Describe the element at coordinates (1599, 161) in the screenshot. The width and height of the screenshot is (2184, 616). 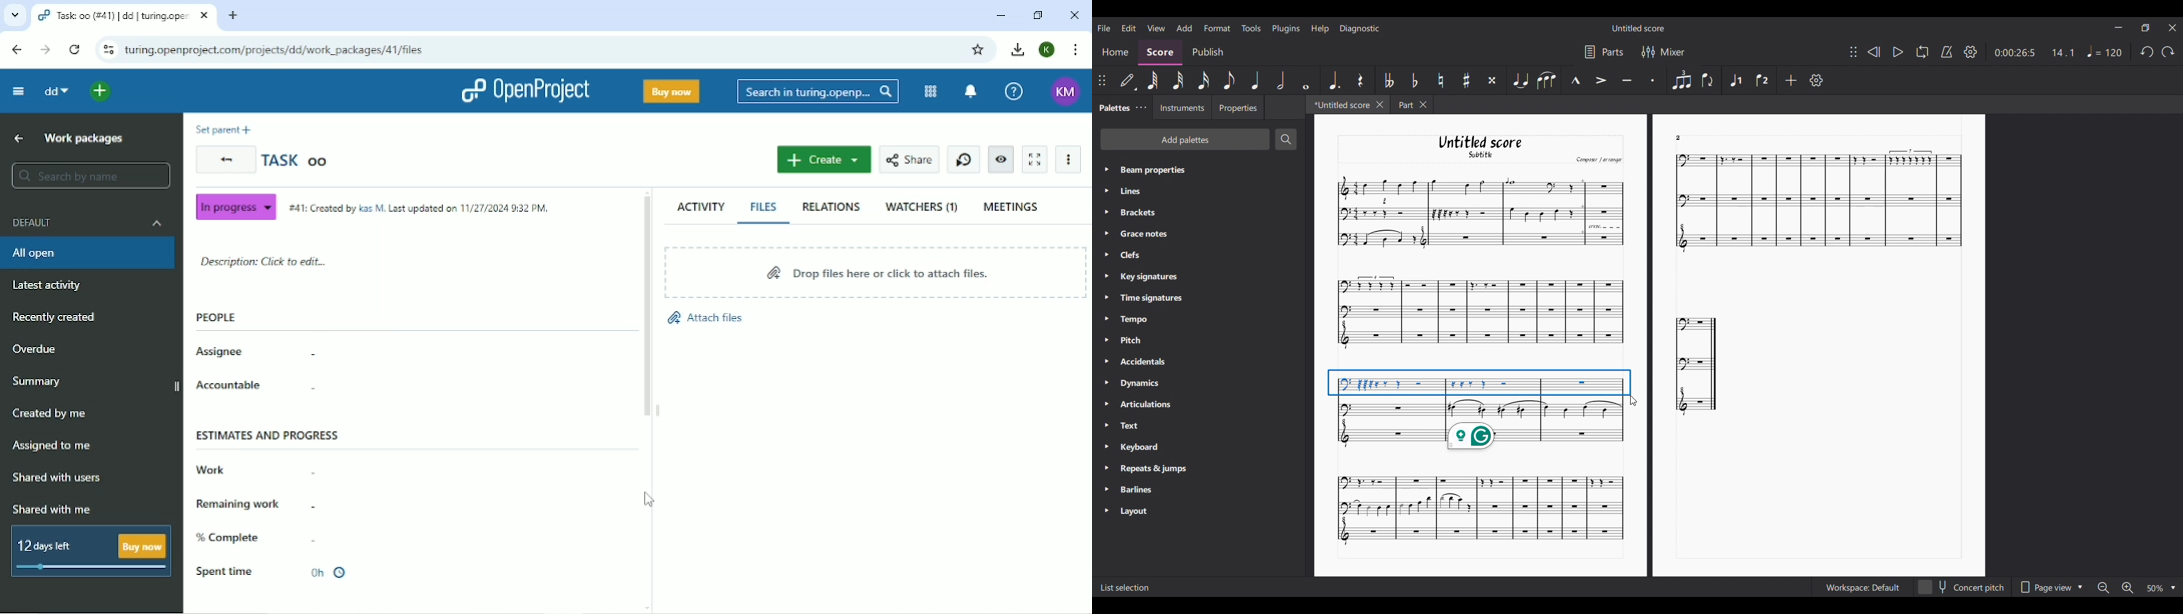
I see `Compone | arcanger` at that location.